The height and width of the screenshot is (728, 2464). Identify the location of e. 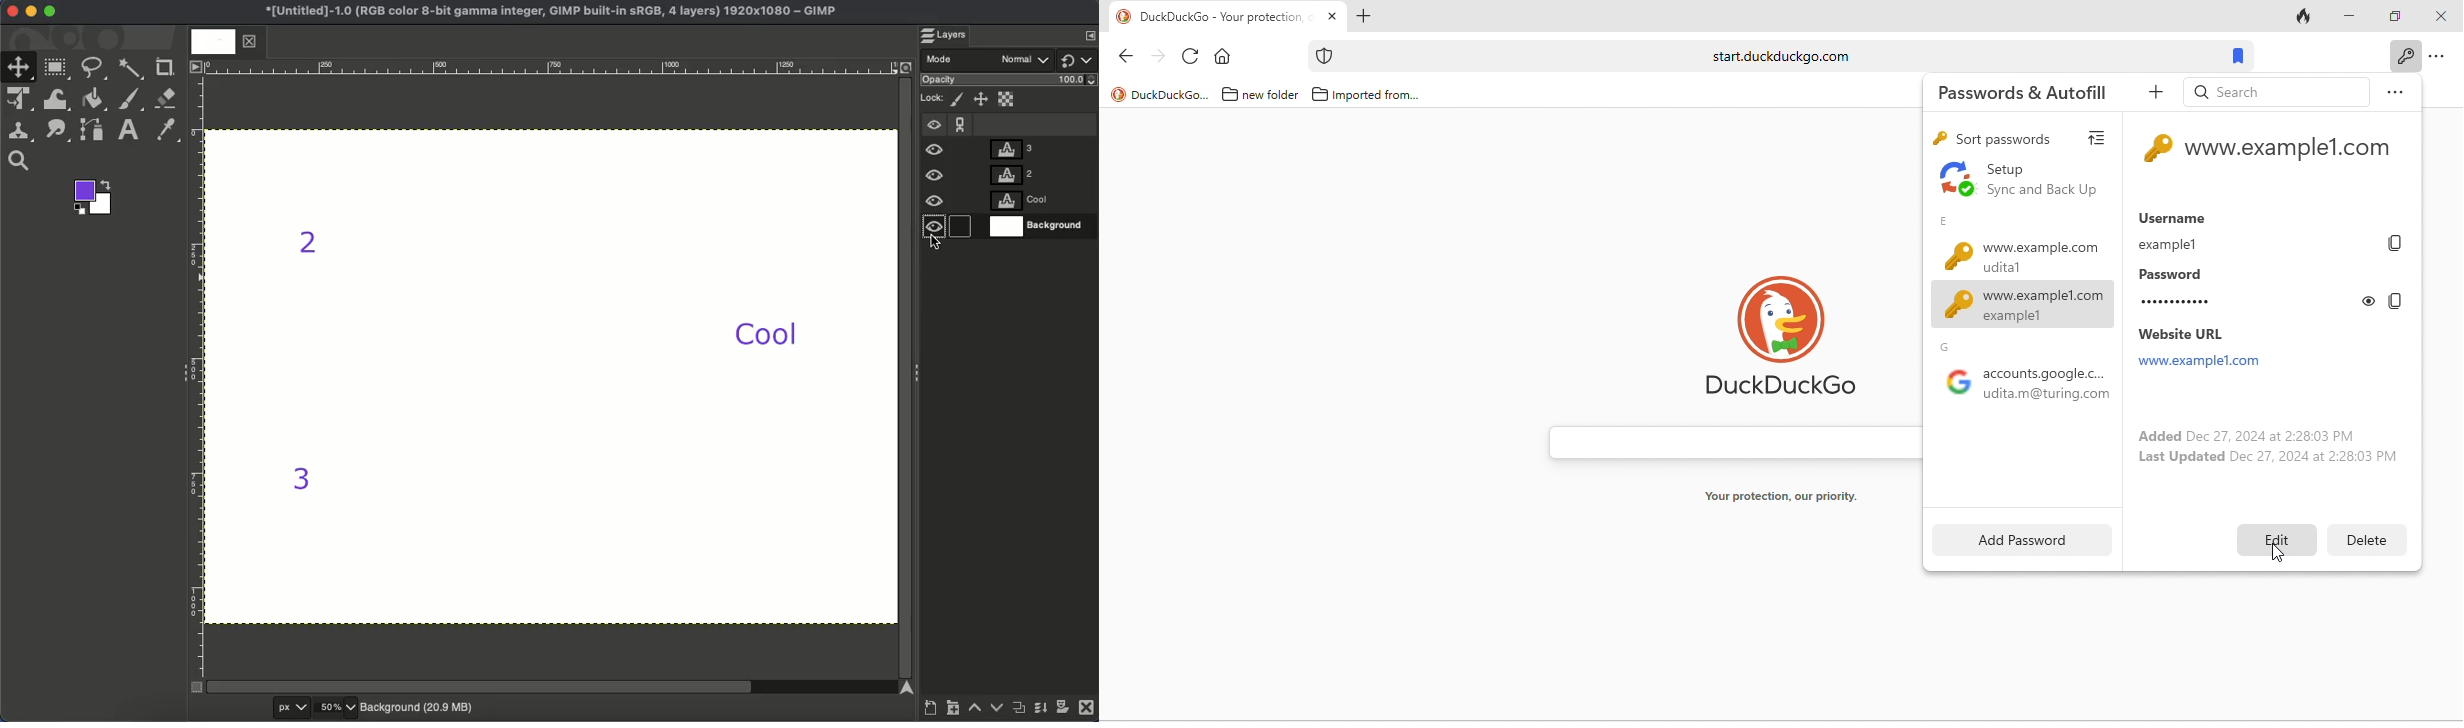
(1946, 221).